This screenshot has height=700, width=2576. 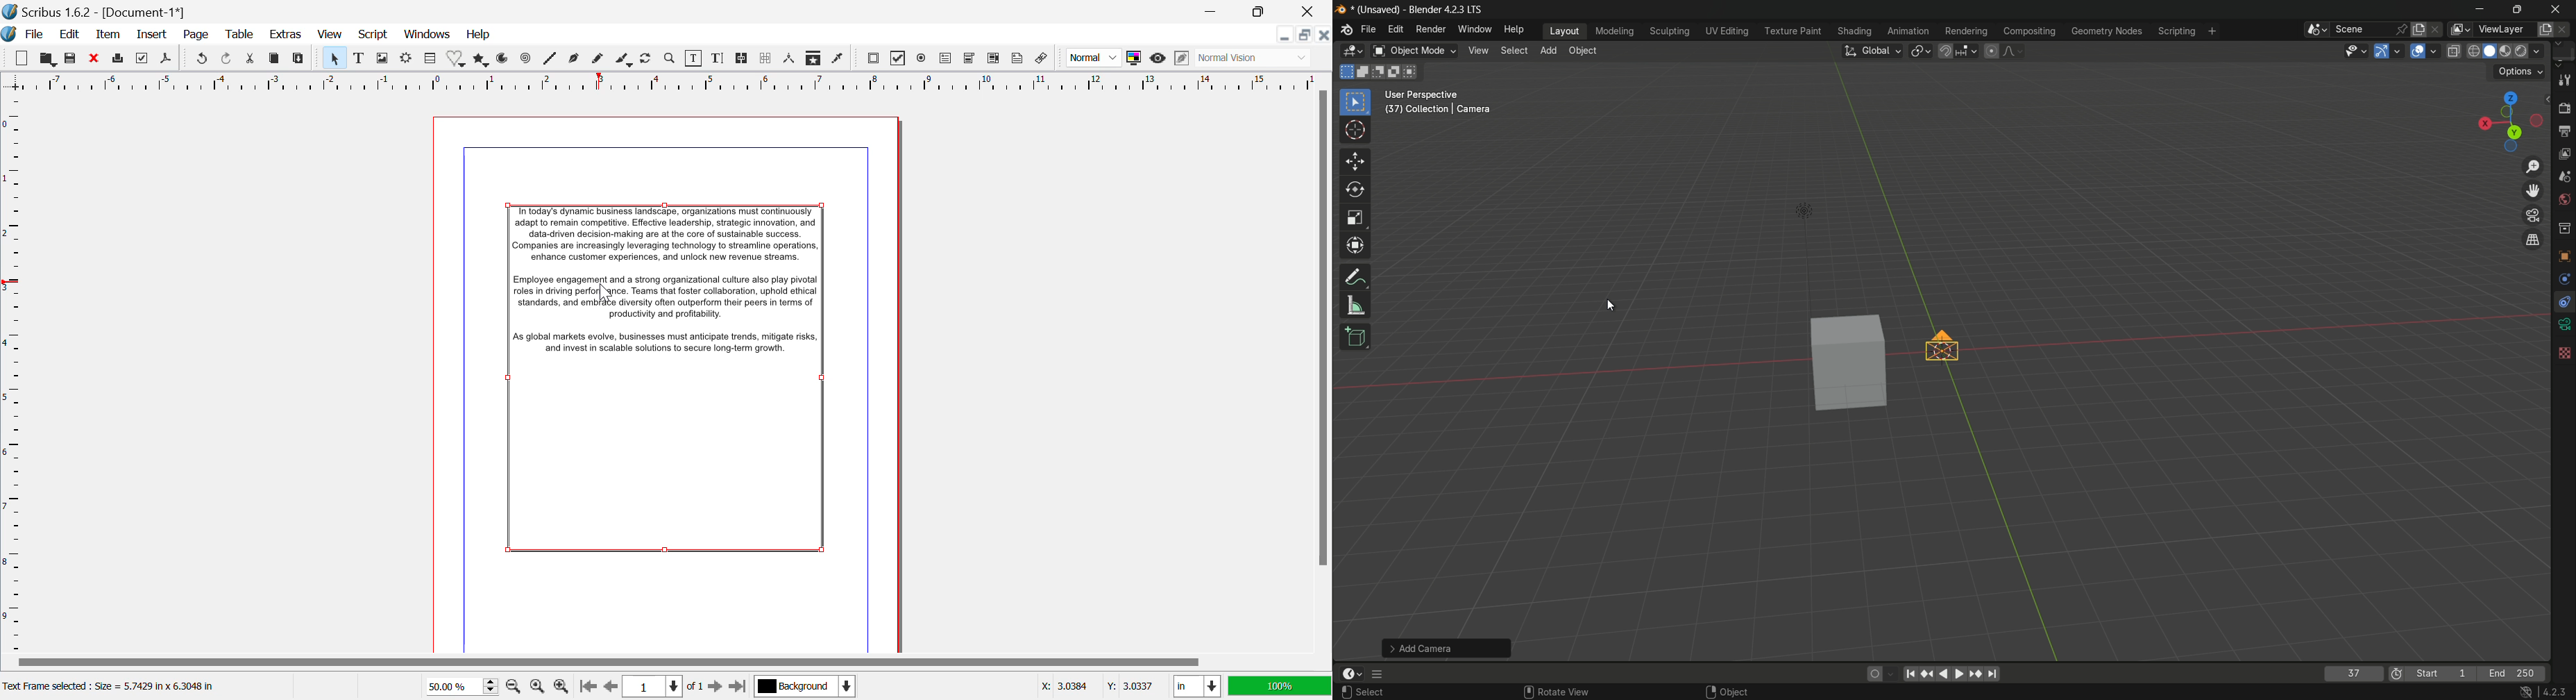 I want to click on New, so click(x=21, y=56).